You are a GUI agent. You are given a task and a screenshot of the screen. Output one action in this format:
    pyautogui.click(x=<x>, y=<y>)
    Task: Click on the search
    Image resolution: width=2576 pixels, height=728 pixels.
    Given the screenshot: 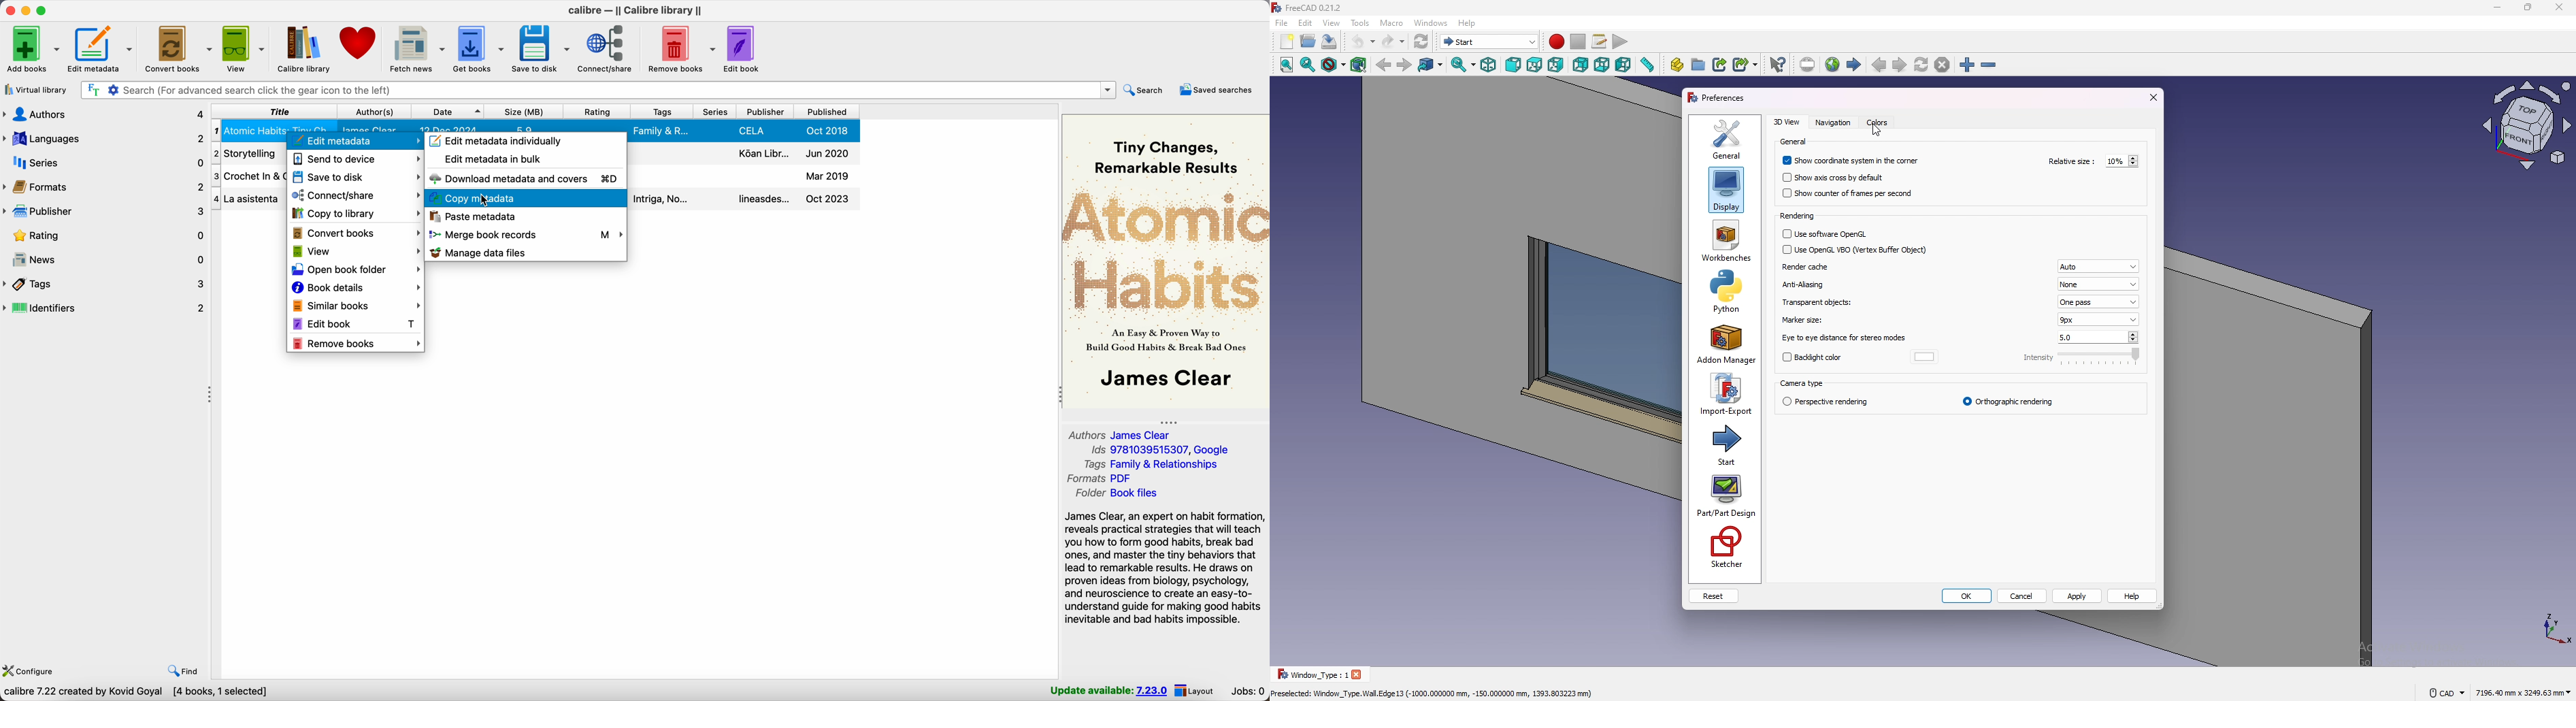 What is the action you would take?
    pyautogui.click(x=1145, y=90)
    